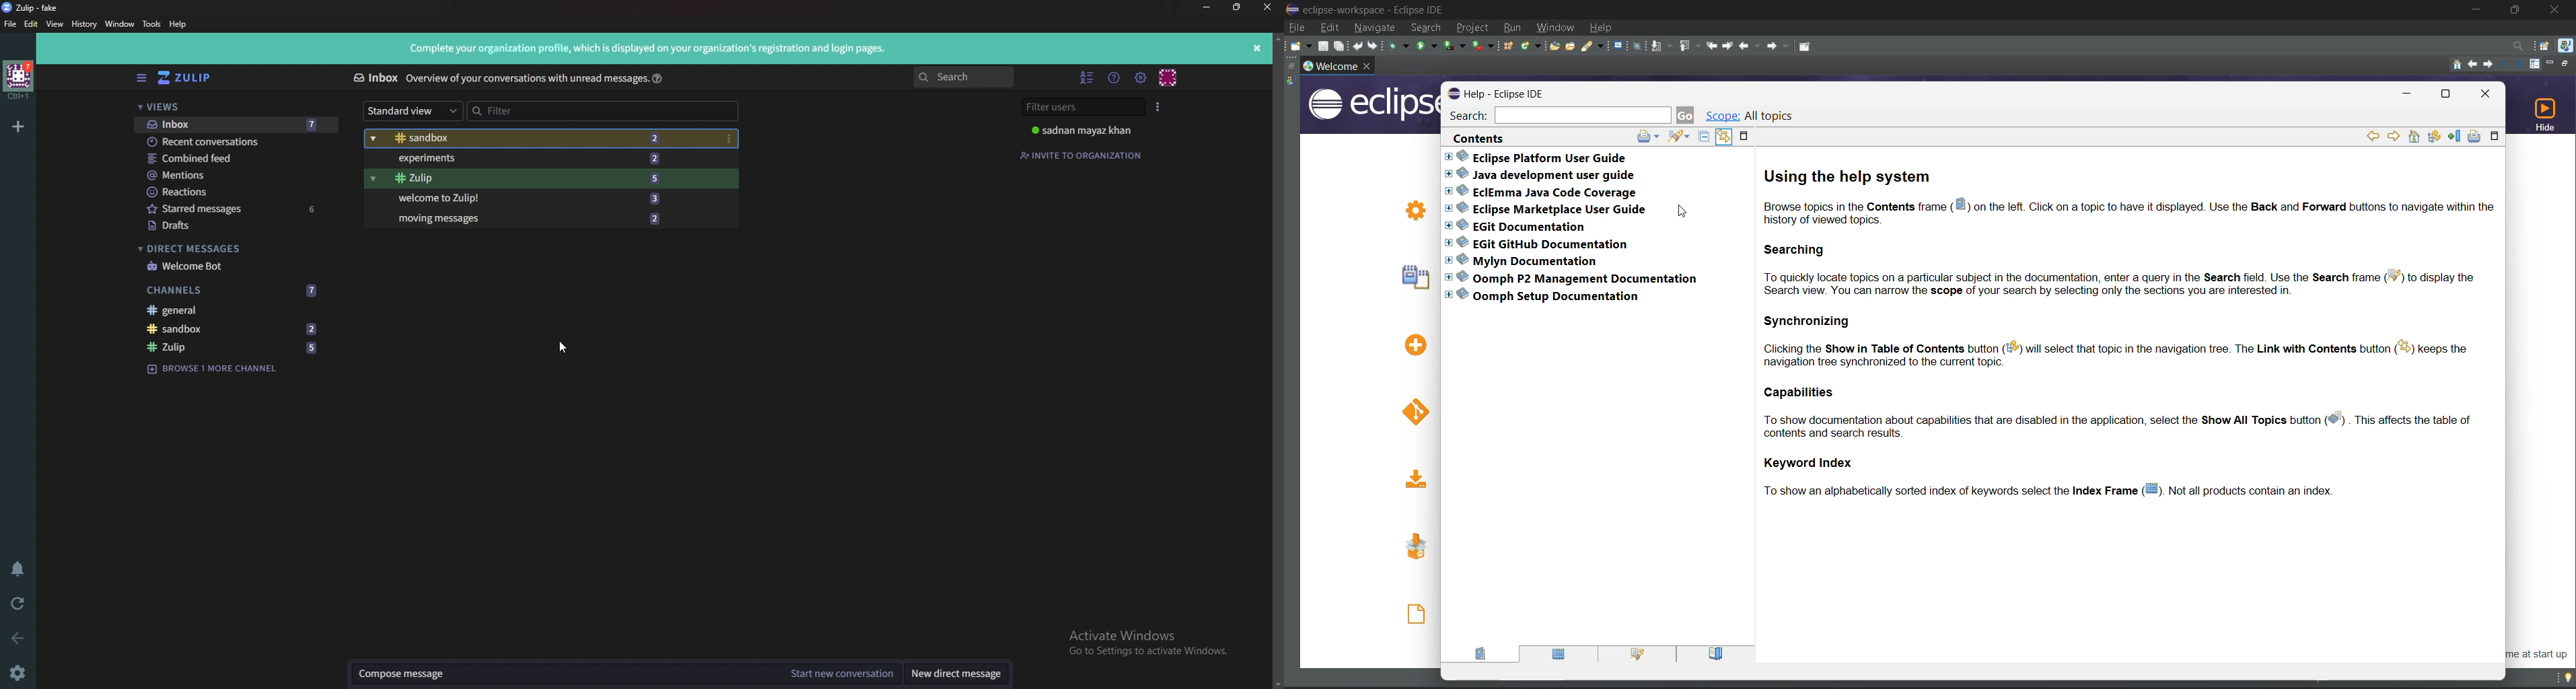 This screenshot has width=2576, height=700. Describe the element at coordinates (189, 78) in the screenshot. I see `Home view` at that location.